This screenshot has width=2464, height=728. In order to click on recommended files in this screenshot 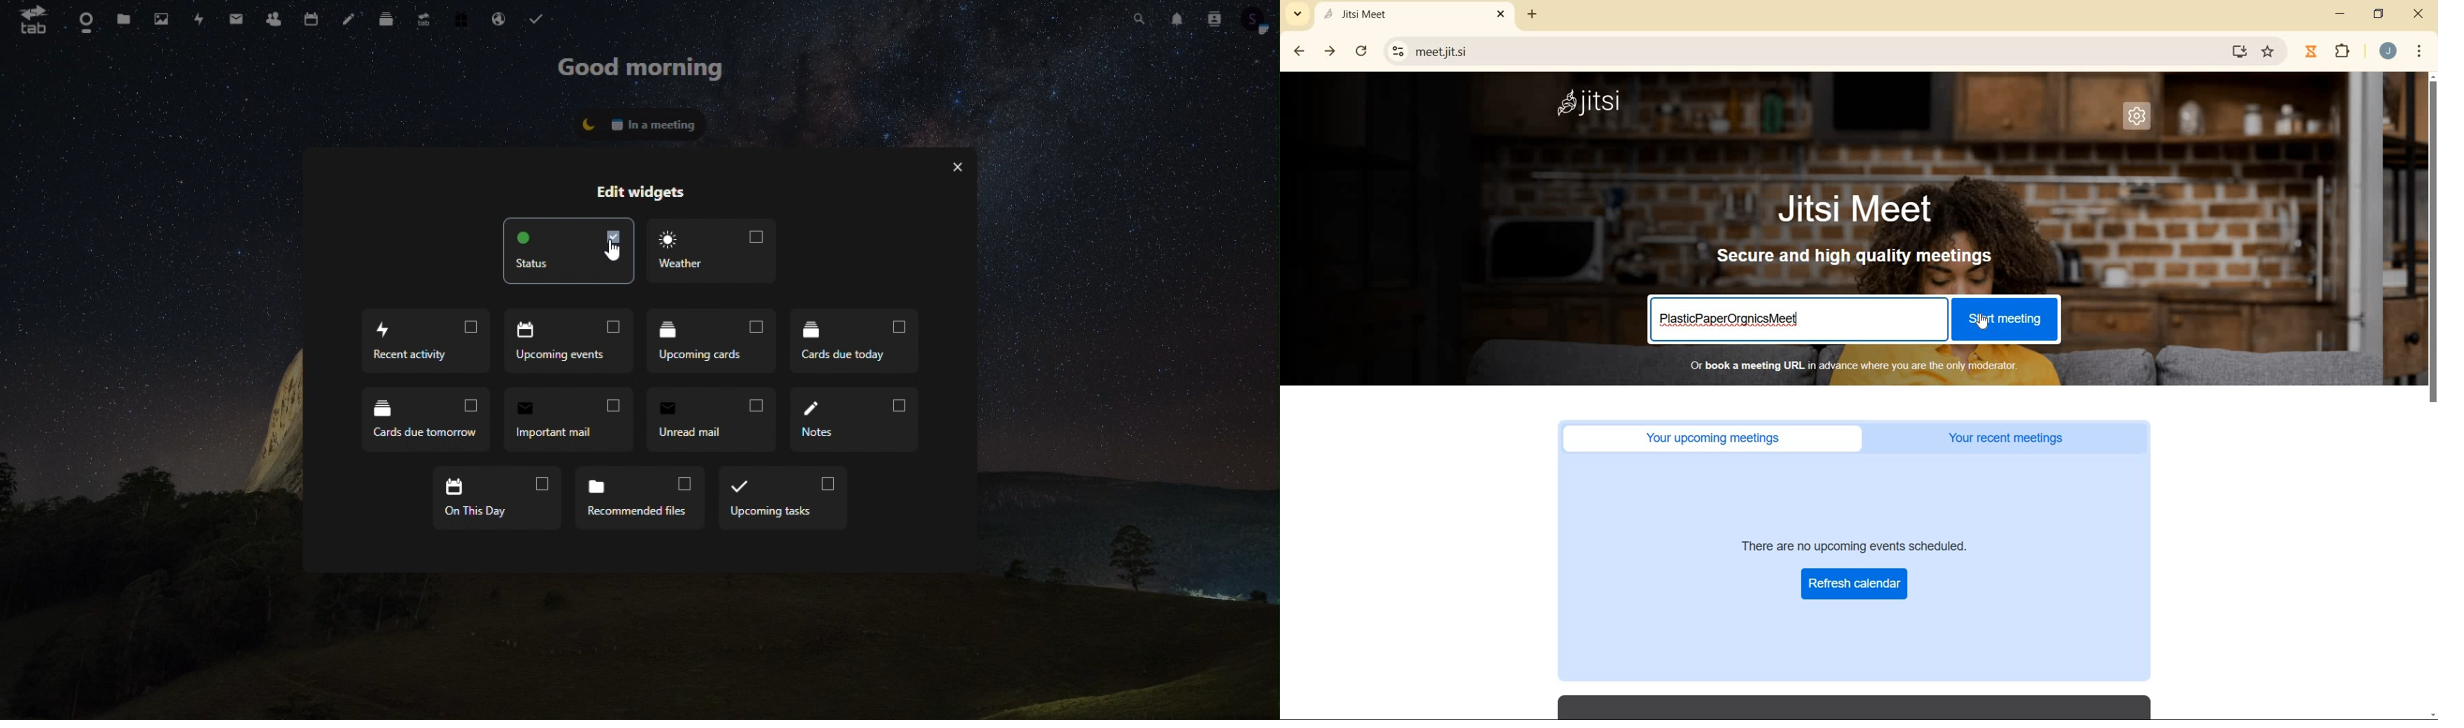, I will do `click(644, 498)`.